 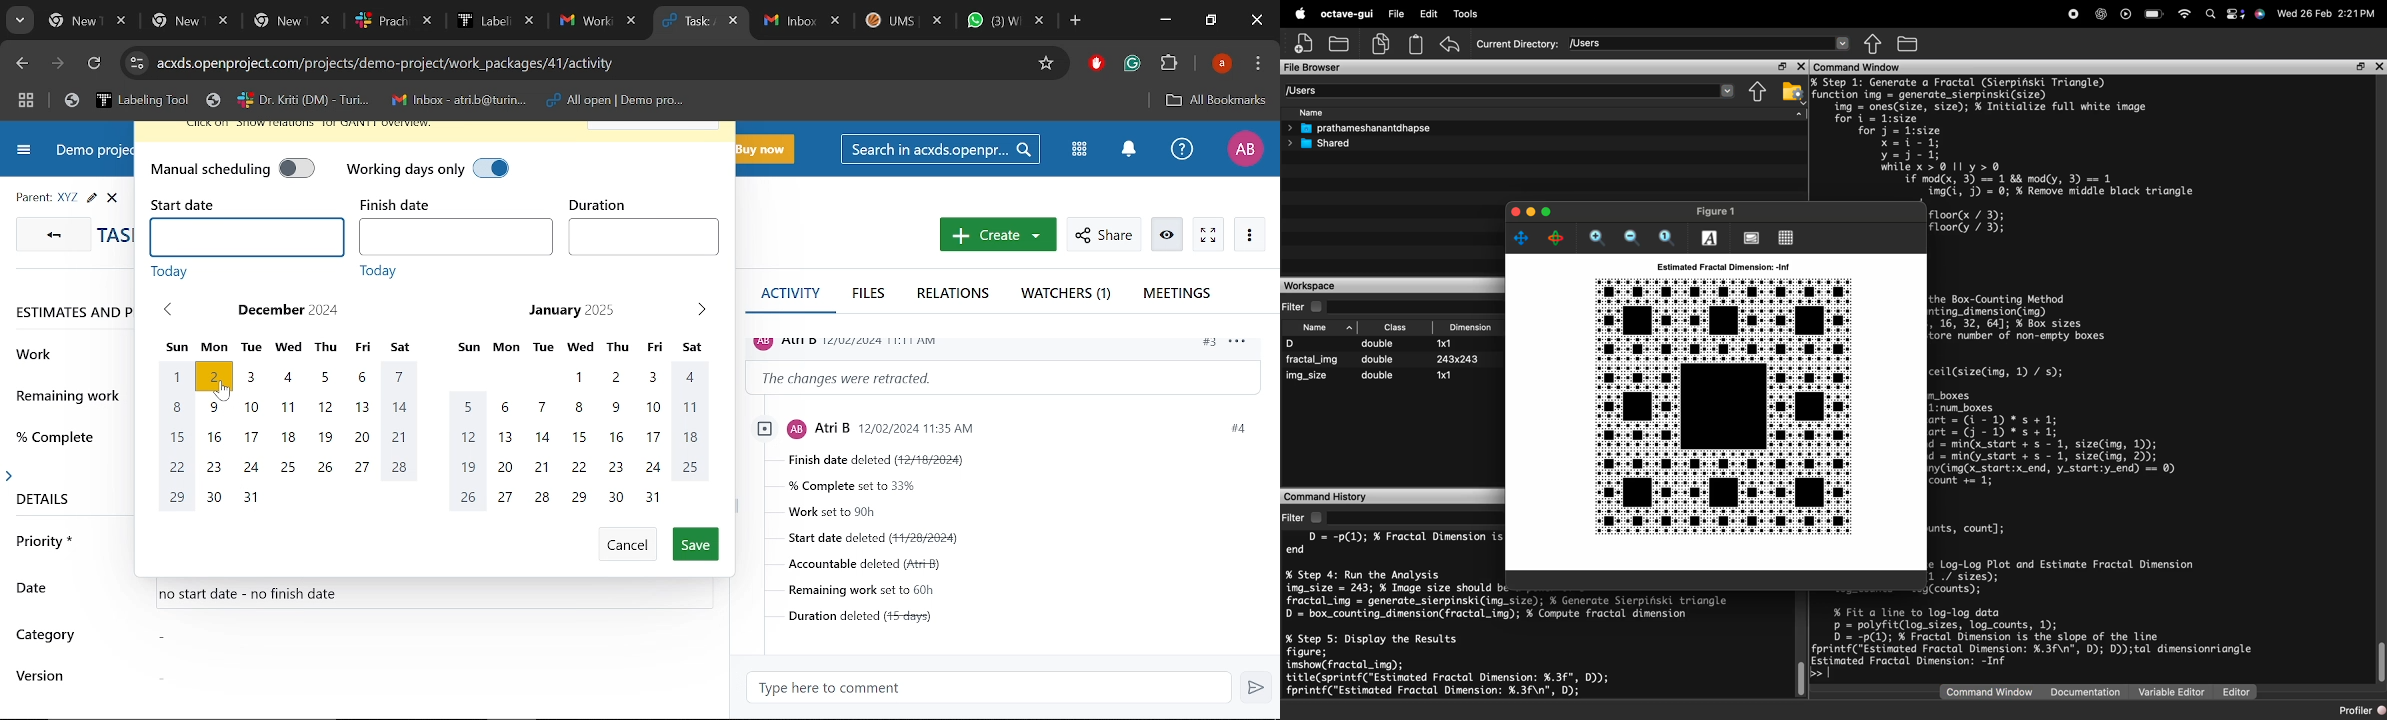 I want to click on Close current tab, so click(x=735, y=23).